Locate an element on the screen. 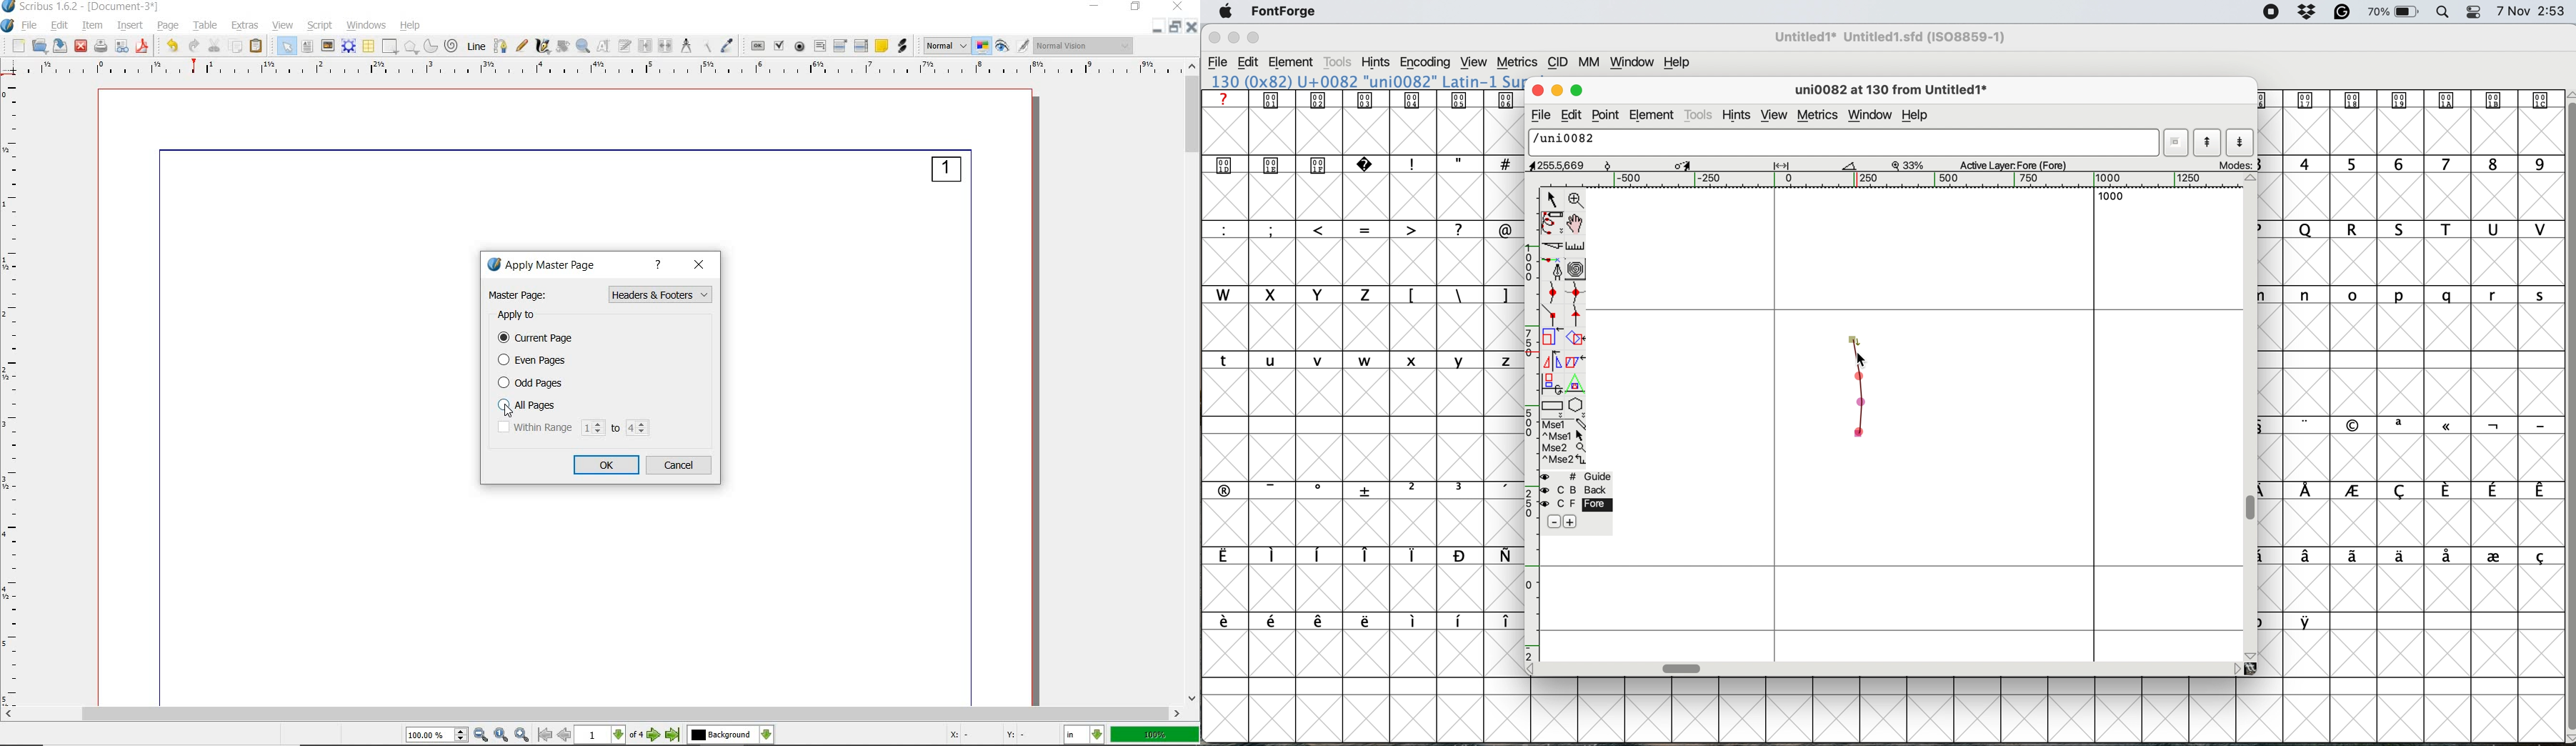  vertical scroll bar is located at coordinates (2565, 413).